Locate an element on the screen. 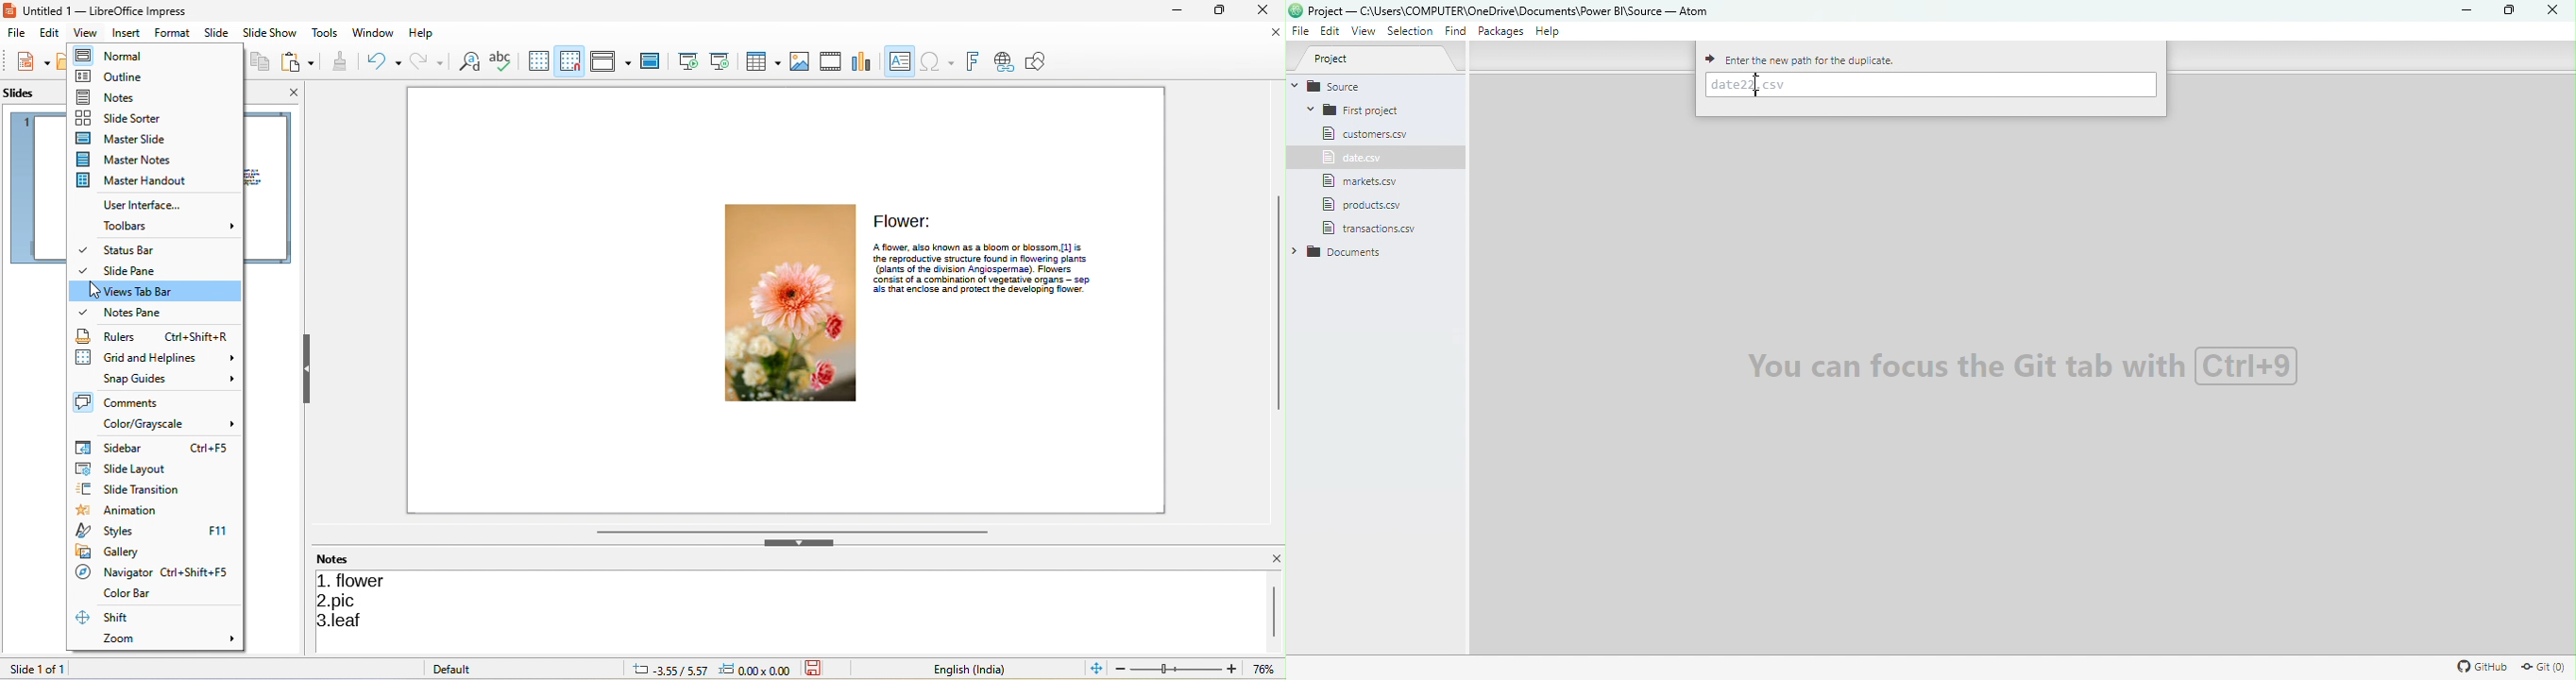 The image size is (2576, 700). Watermark is located at coordinates (2024, 363).